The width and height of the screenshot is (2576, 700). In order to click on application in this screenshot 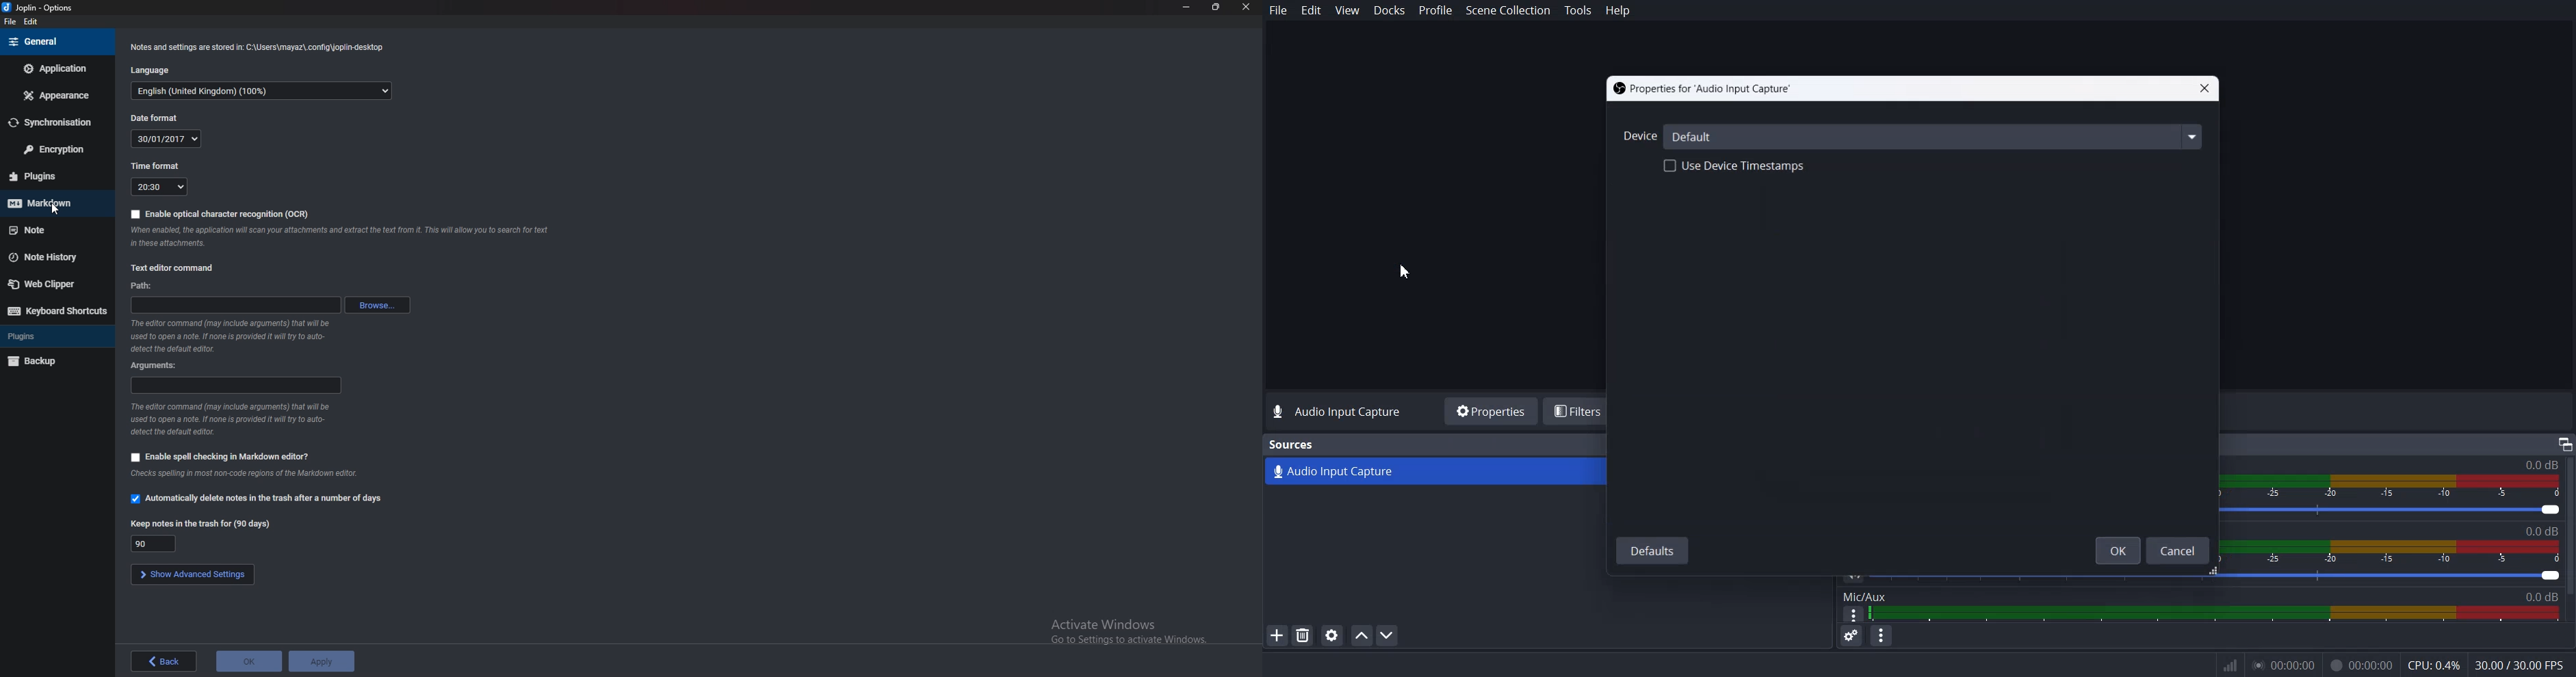, I will do `click(55, 68)`.